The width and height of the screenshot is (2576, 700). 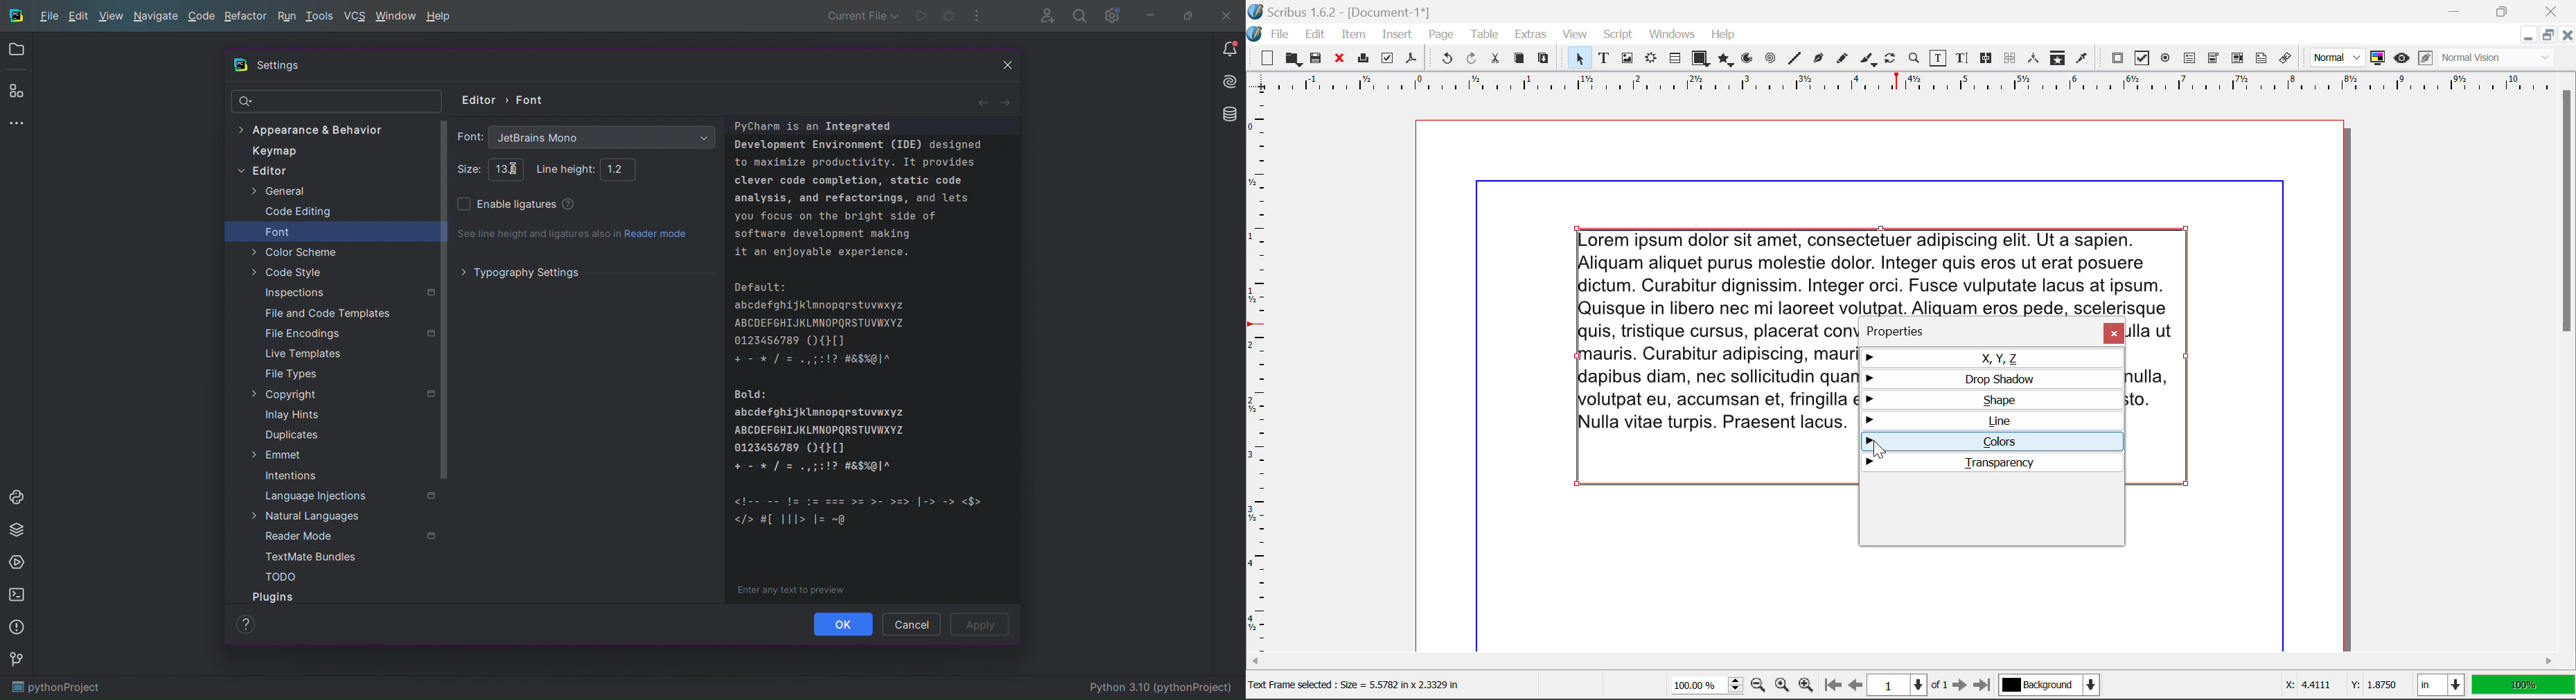 I want to click on Close, so click(x=1000, y=68).